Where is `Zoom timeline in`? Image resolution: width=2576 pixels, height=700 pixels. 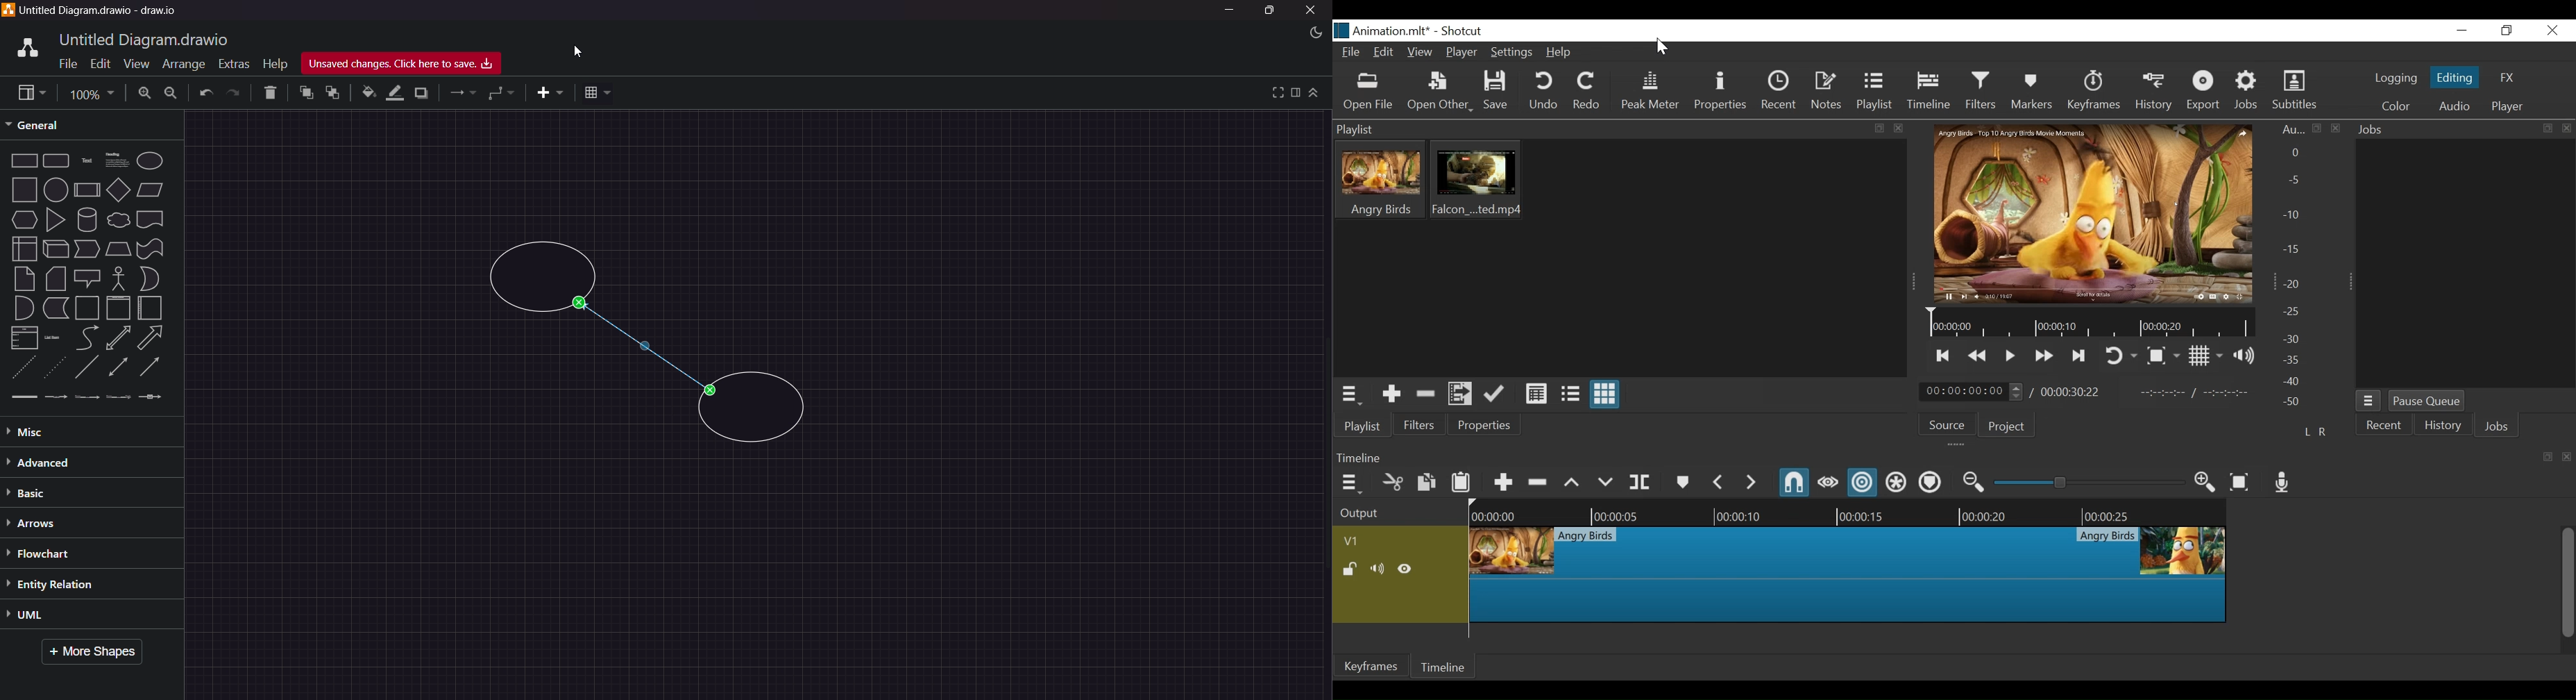 Zoom timeline in is located at coordinates (2206, 484).